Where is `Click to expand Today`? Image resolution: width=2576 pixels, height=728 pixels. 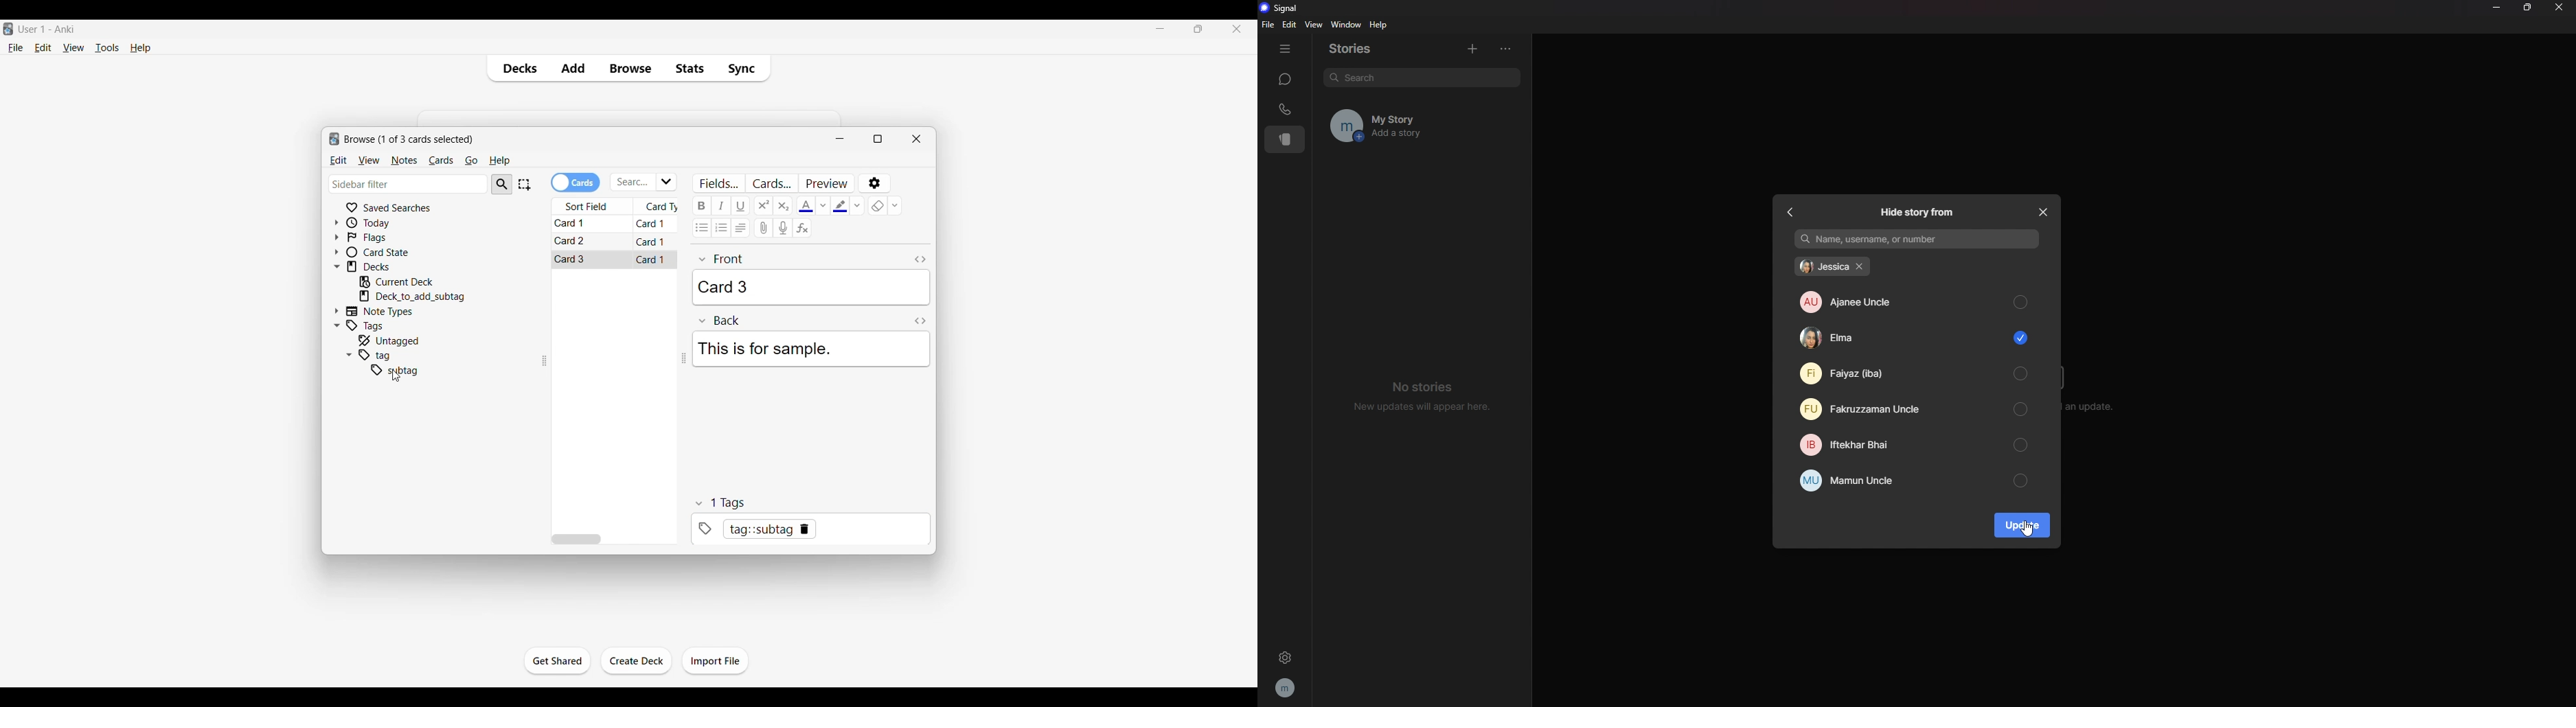
Click to expand Today is located at coordinates (336, 223).